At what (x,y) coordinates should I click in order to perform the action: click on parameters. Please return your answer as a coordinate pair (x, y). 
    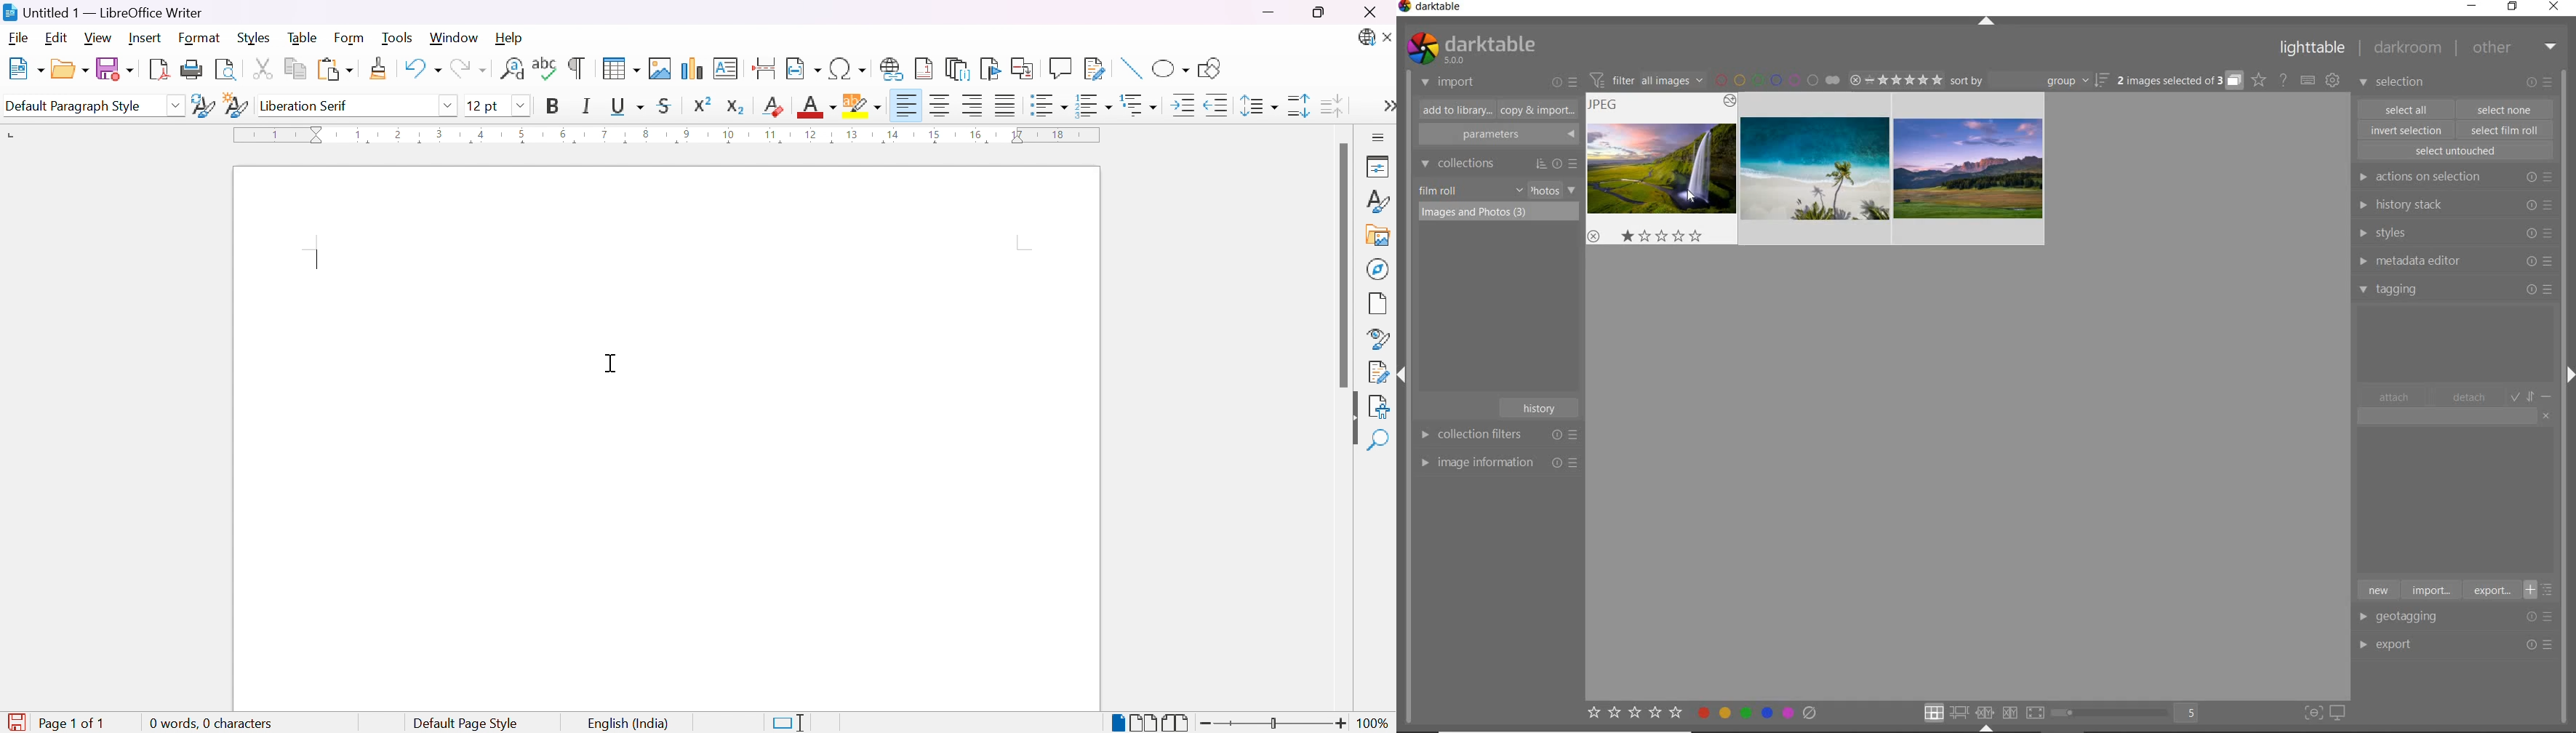
    Looking at the image, I should click on (1497, 135).